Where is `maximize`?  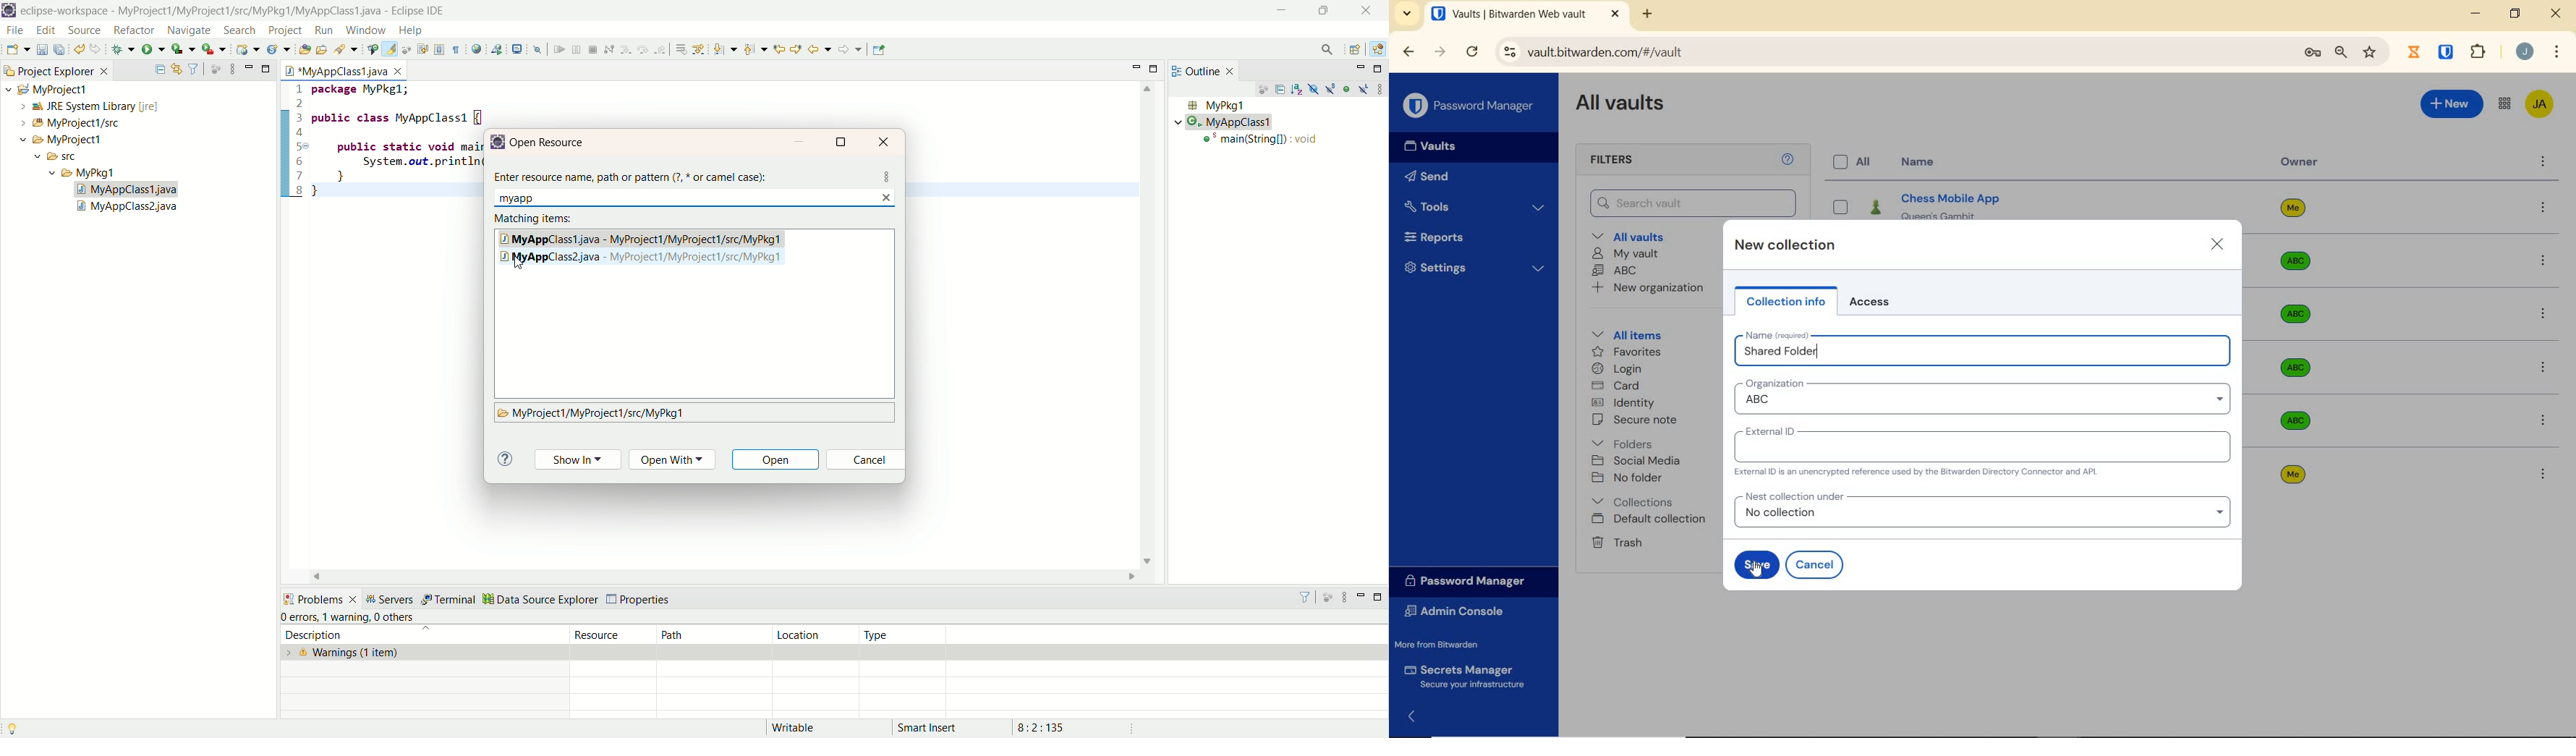
maximize is located at coordinates (1380, 69).